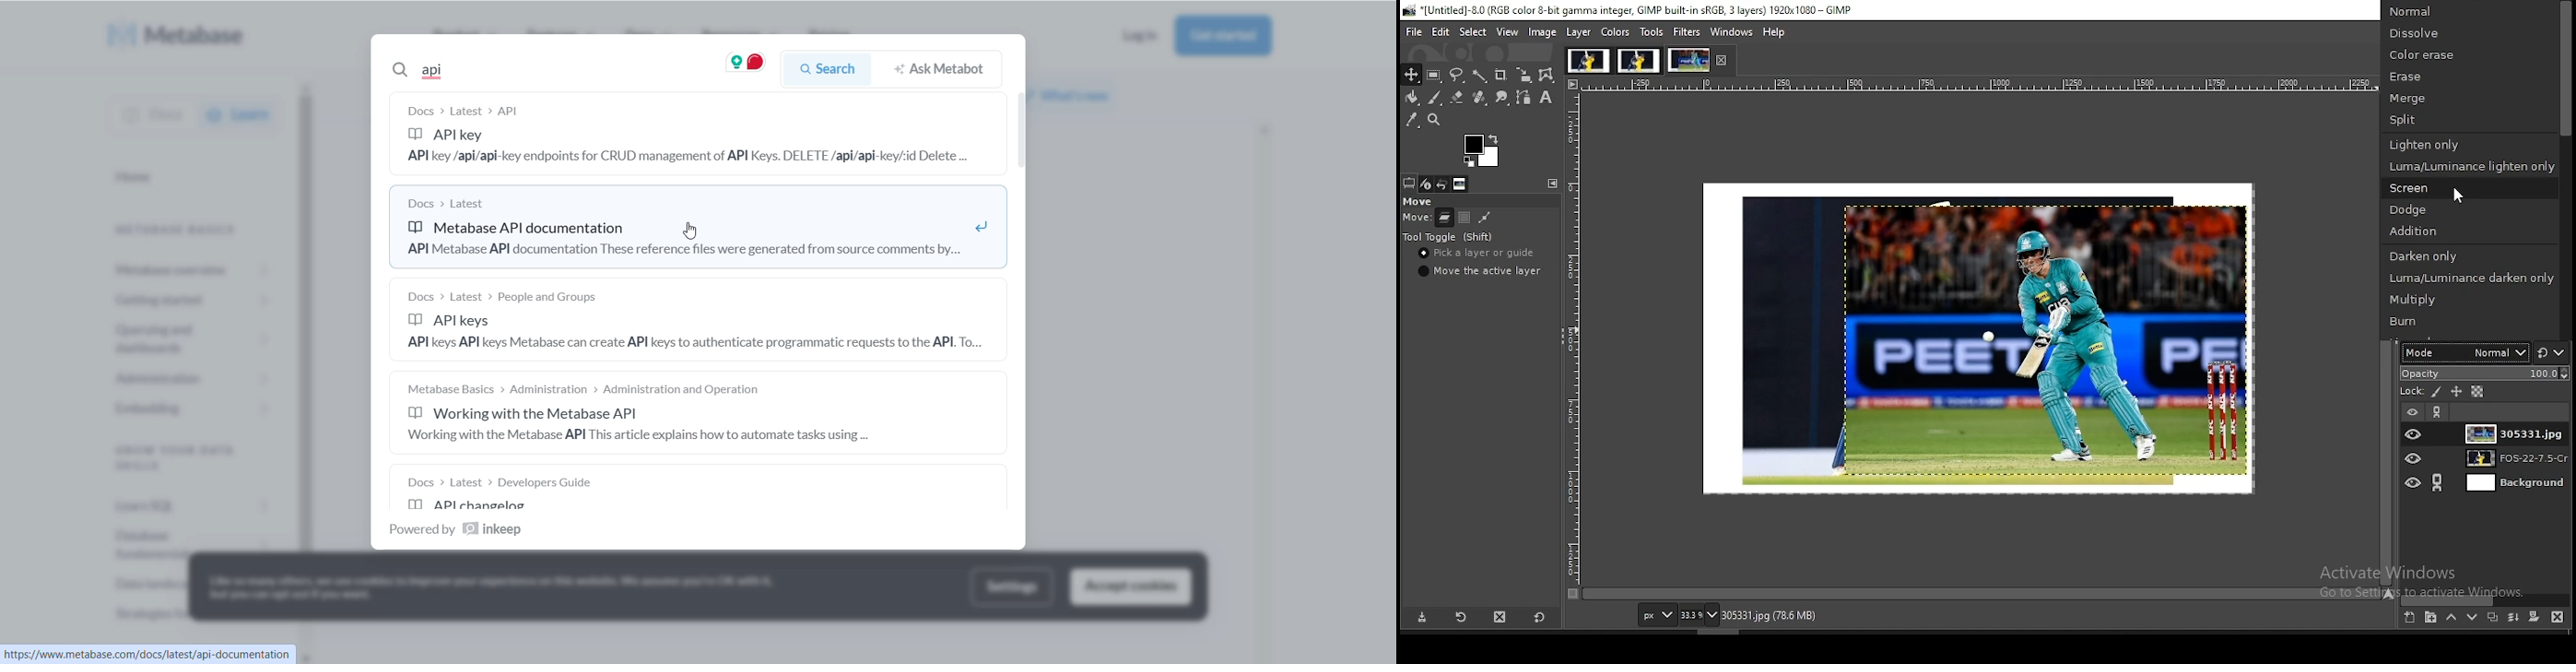  What do you see at coordinates (2552, 351) in the screenshot?
I see `switch to other mode groups` at bounding box center [2552, 351].